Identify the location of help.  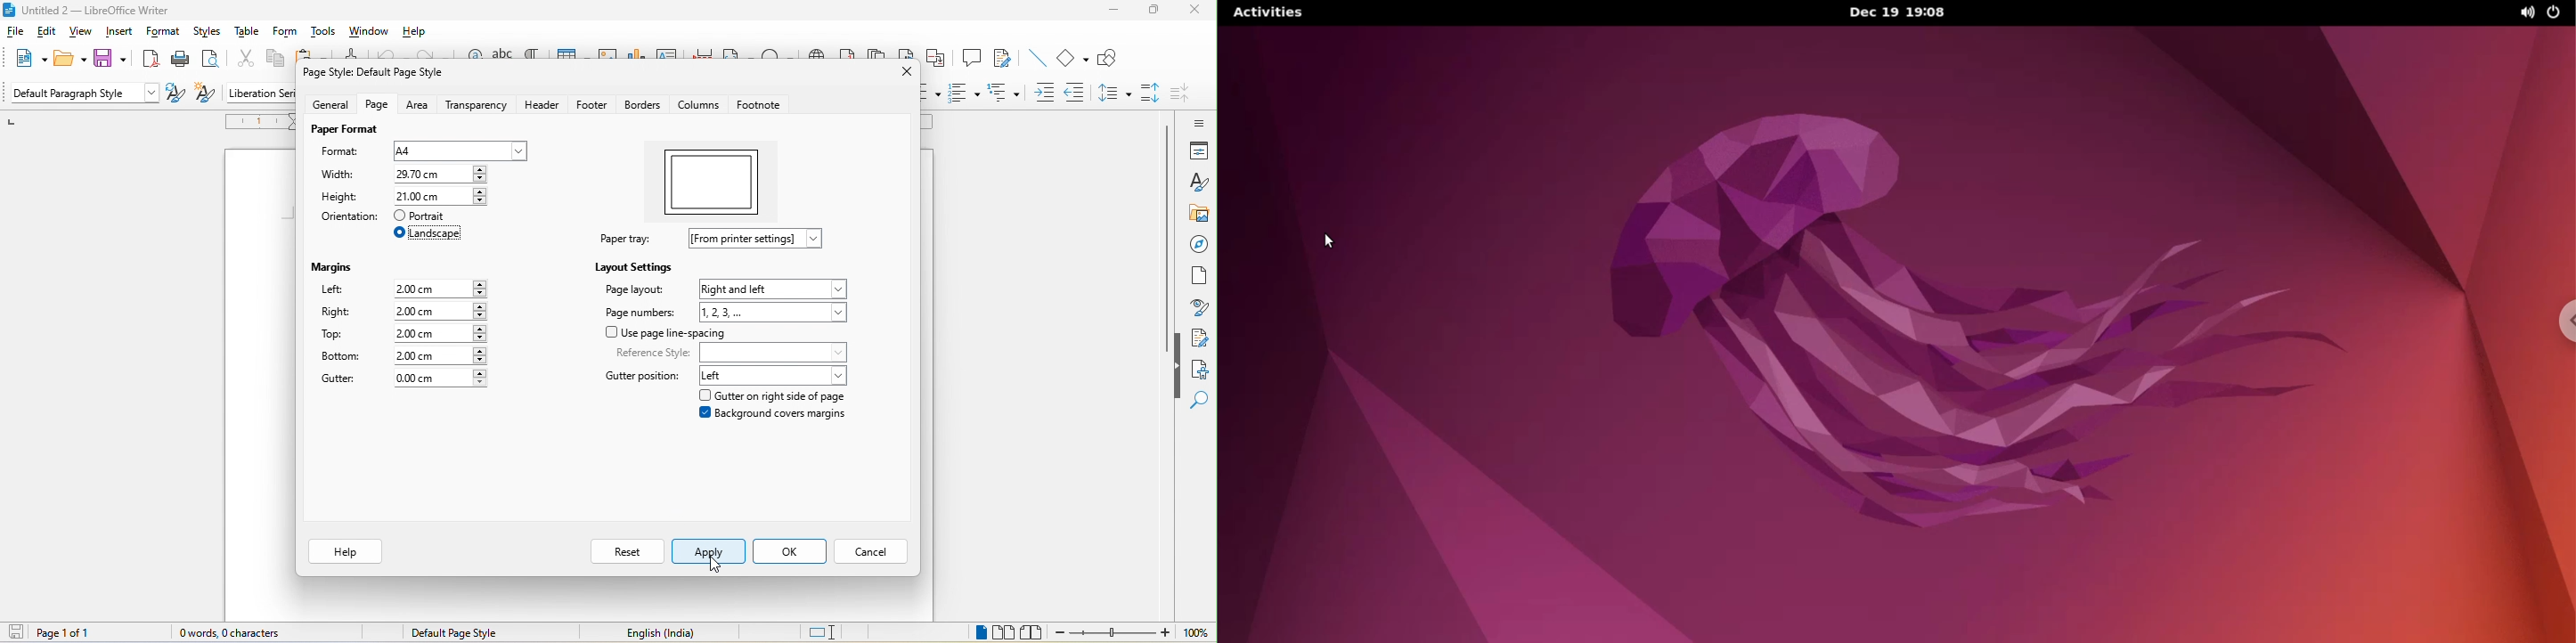
(346, 552).